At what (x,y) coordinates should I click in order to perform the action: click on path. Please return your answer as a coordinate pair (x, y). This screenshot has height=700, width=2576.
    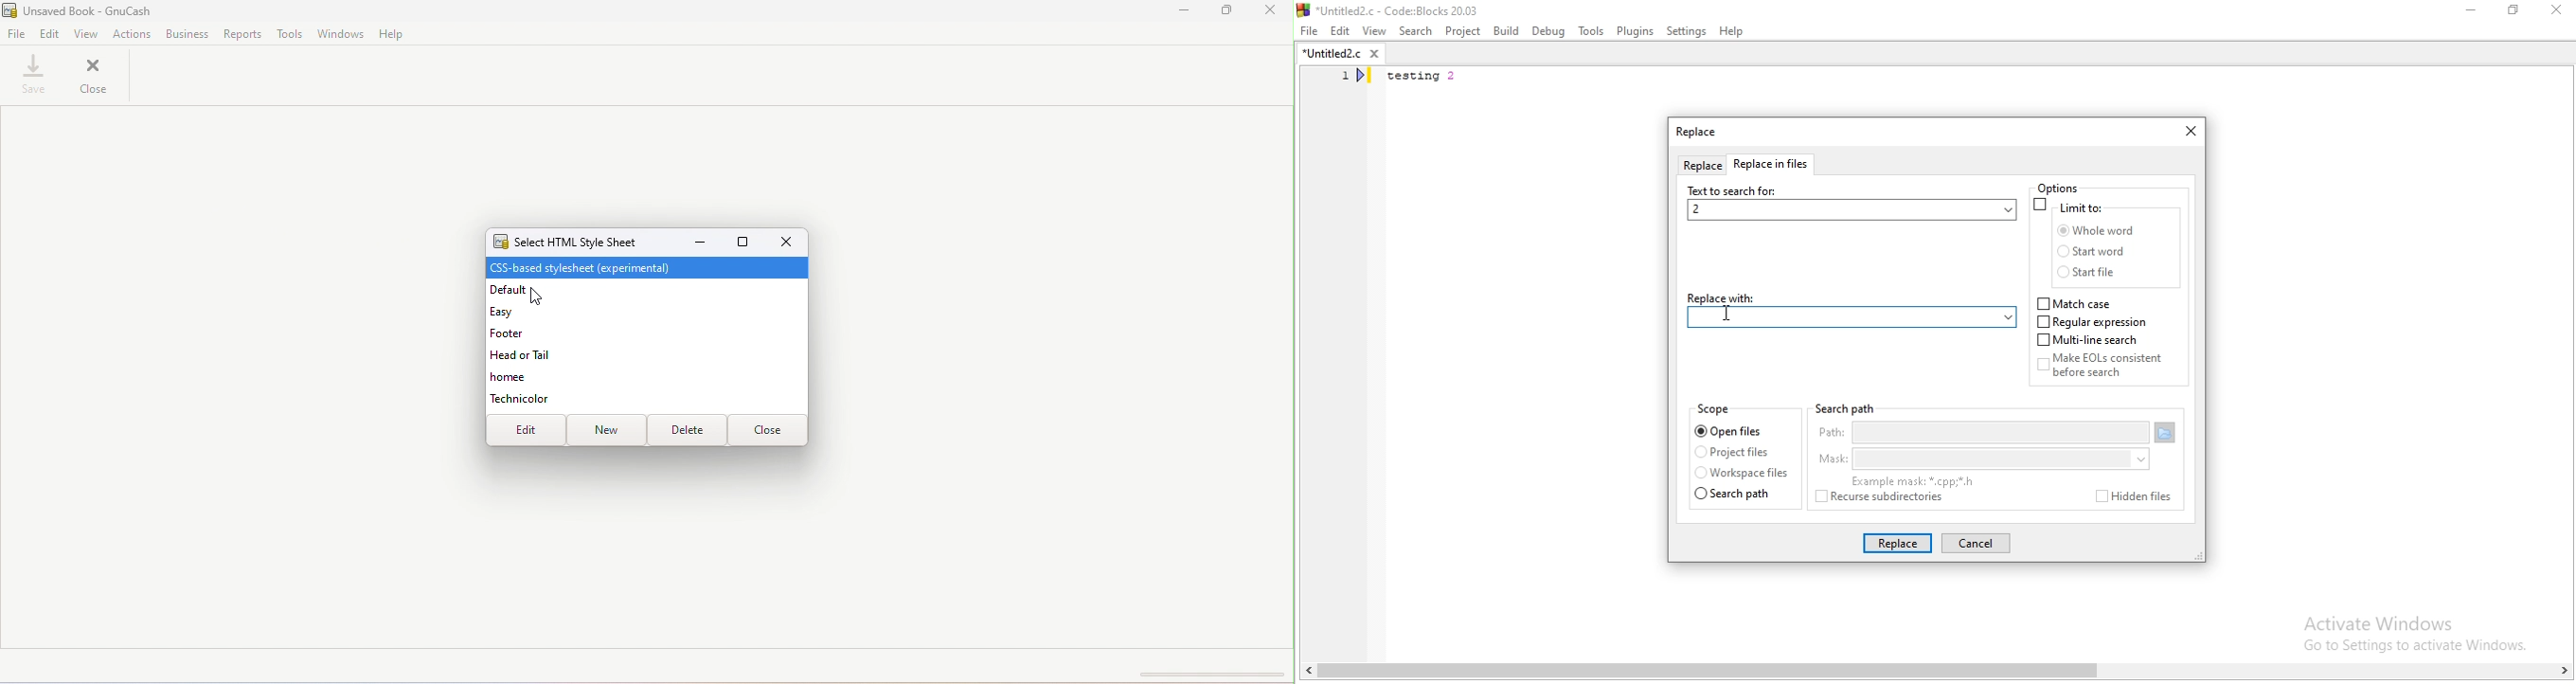
    Looking at the image, I should click on (1981, 434).